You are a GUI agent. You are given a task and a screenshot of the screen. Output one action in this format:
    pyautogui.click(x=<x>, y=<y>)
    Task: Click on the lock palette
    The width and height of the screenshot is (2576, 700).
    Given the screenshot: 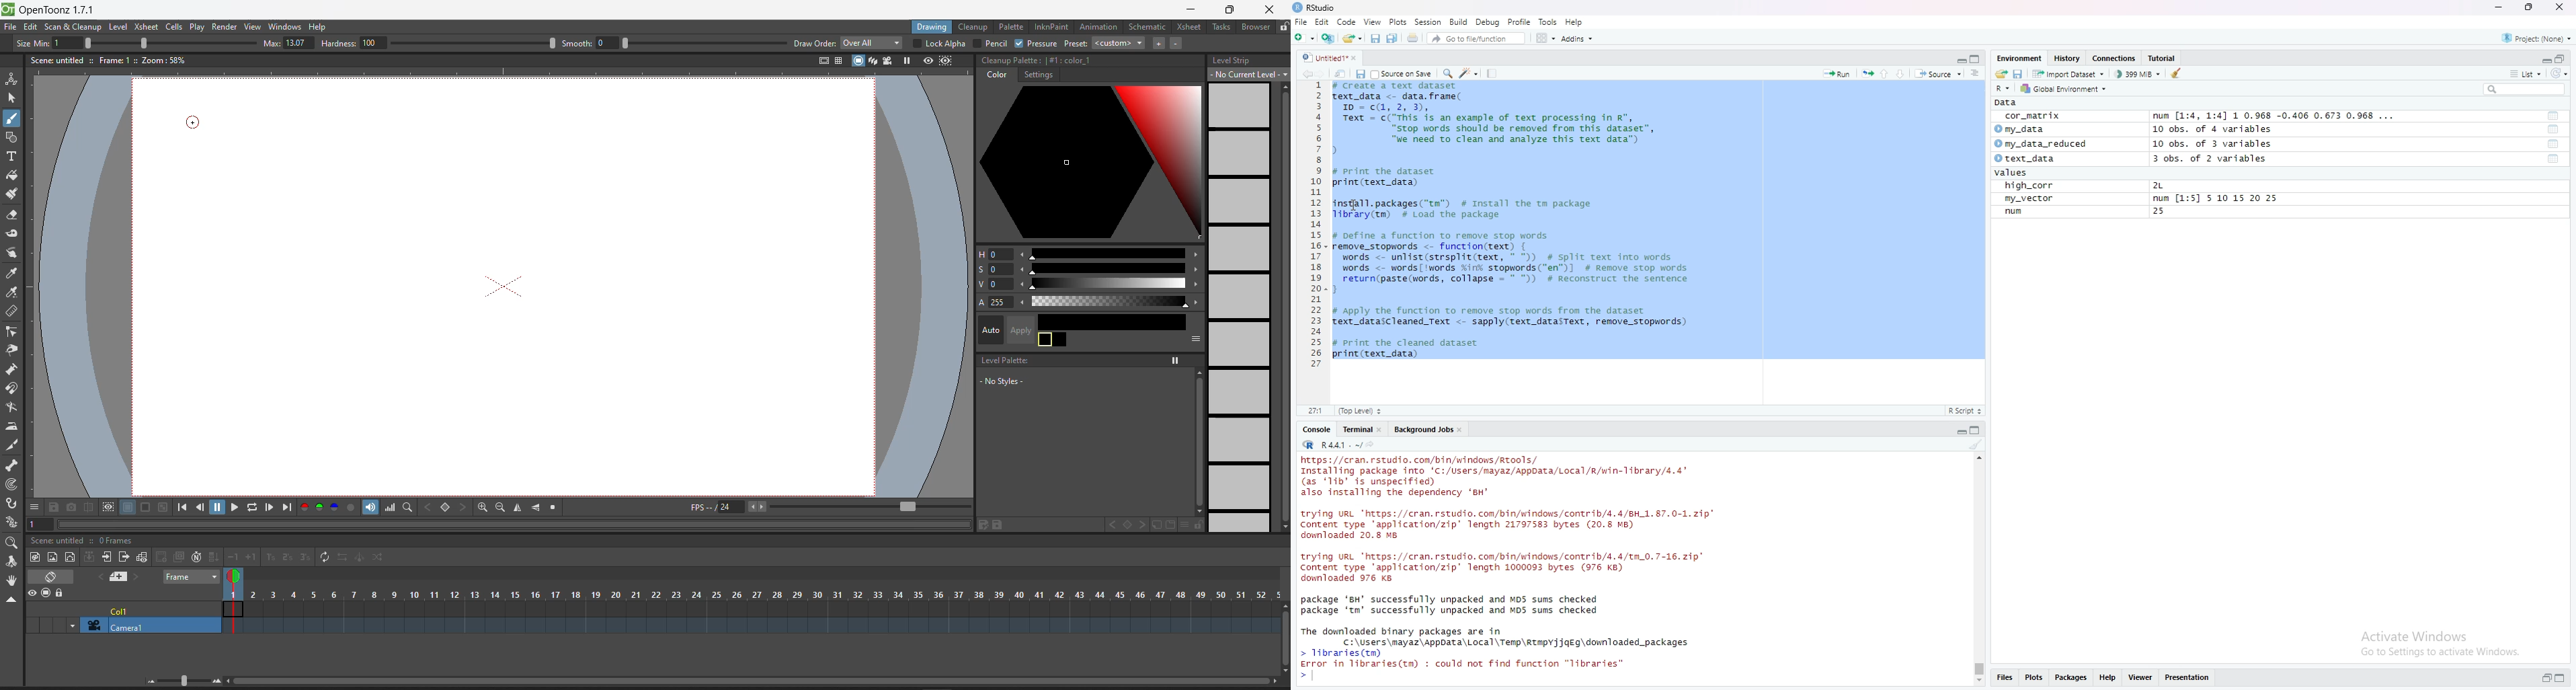 What is the action you would take?
    pyautogui.click(x=1202, y=525)
    